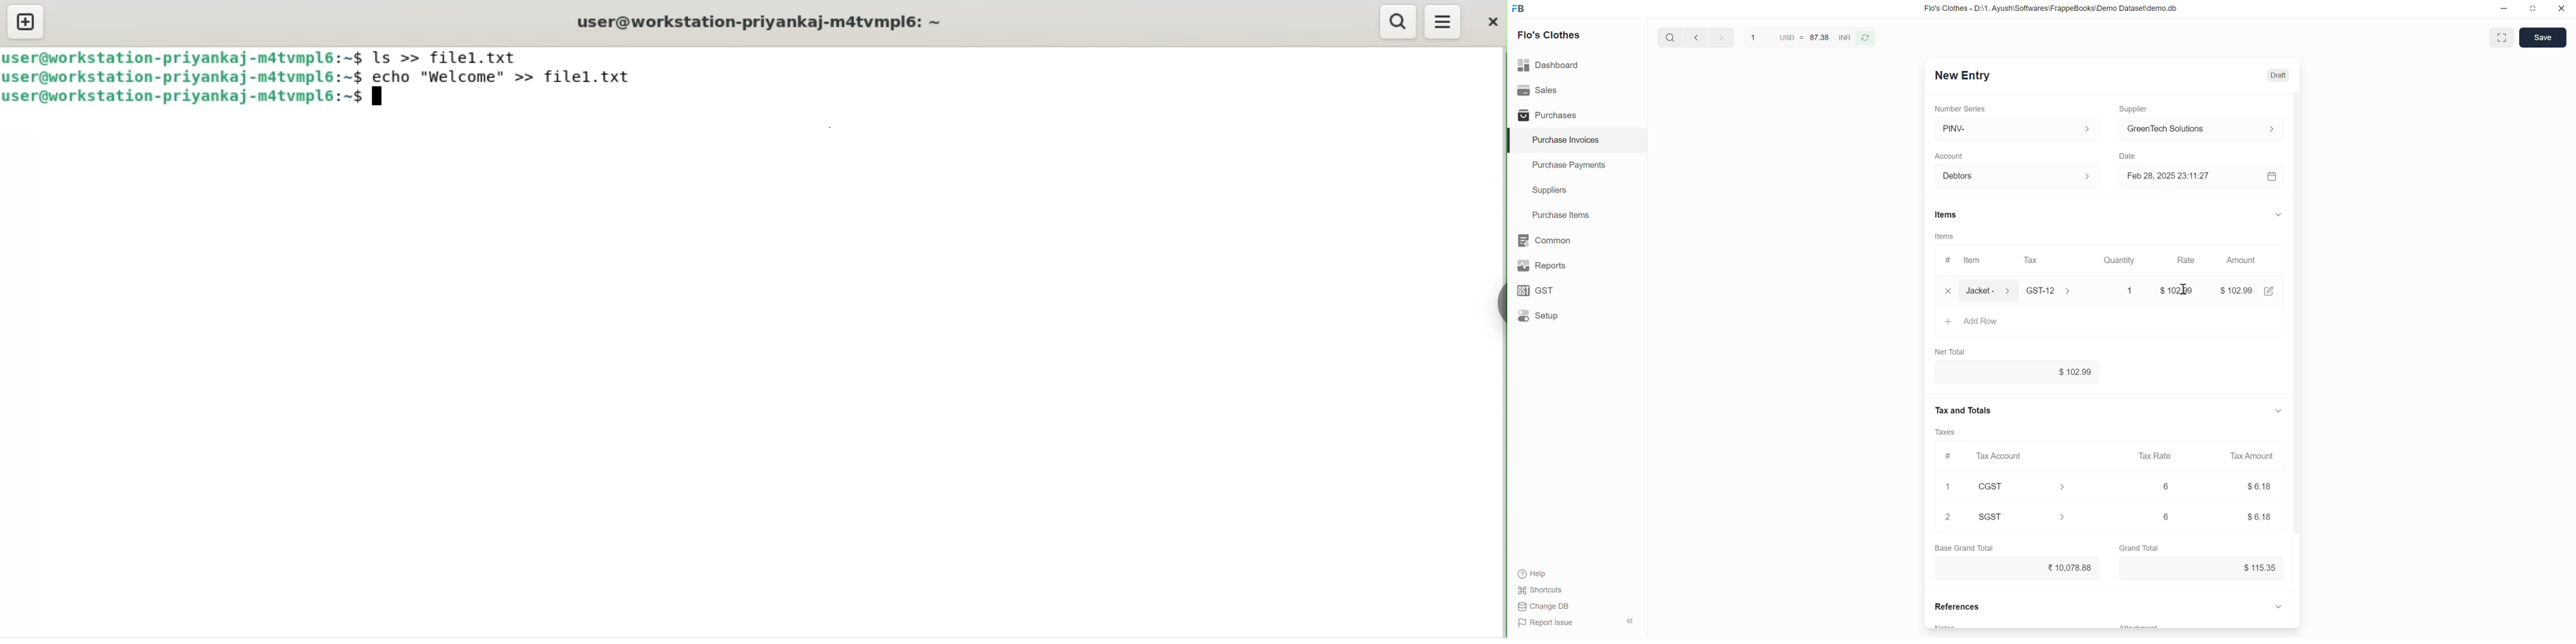 The height and width of the screenshot is (644, 2576). What do you see at coordinates (2298, 313) in the screenshot?
I see `Vertical slide bar` at bounding box center [2298, 313].